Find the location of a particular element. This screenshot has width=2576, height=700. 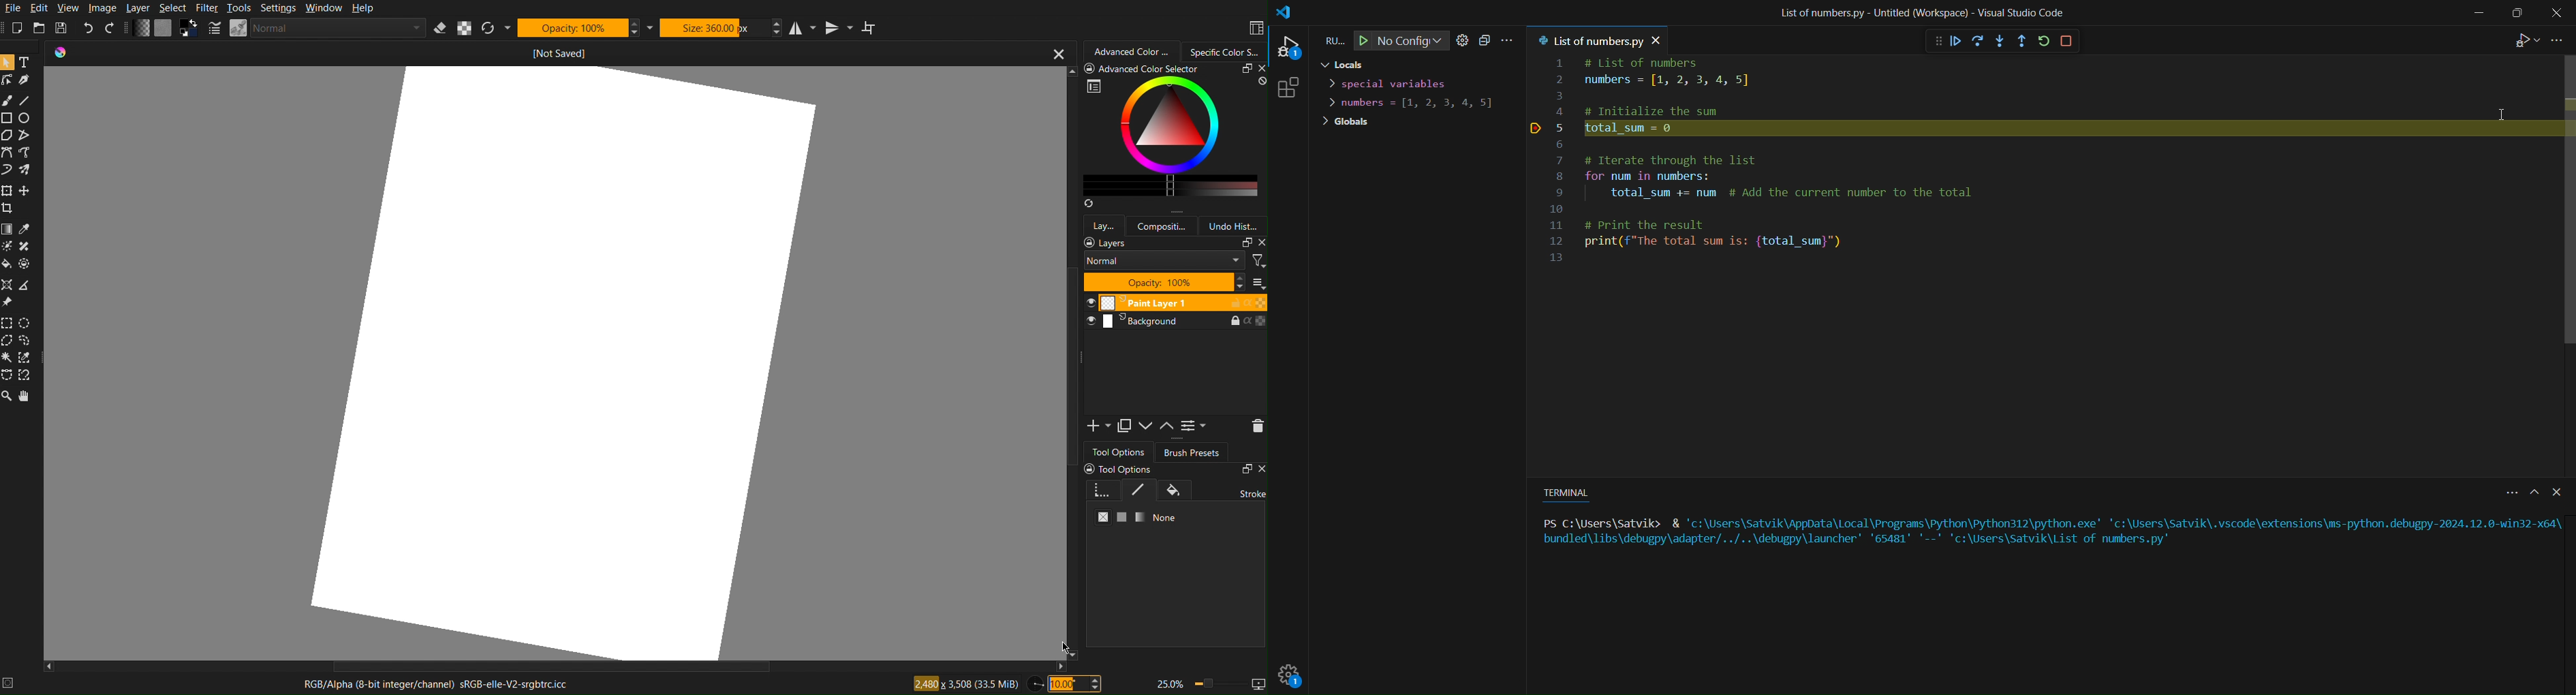

Opacity is located at coordinates (580, 27).